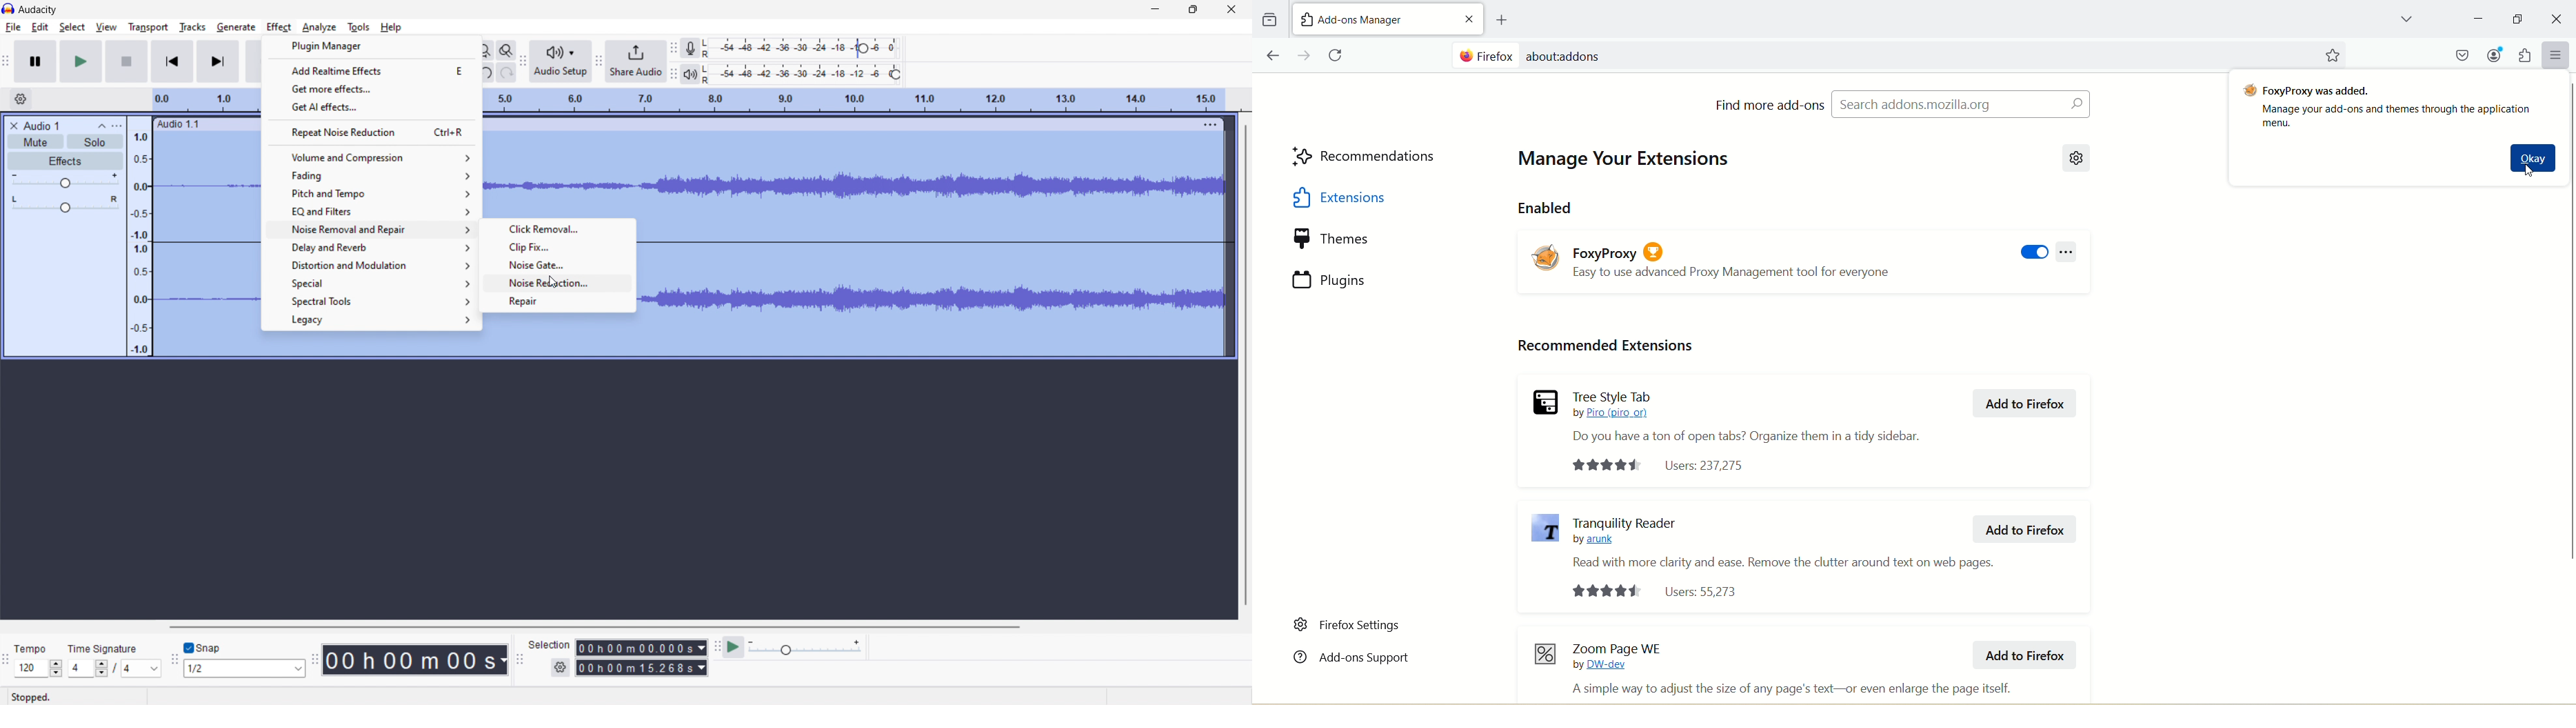 This screenshot has width=2576, height=728. What do you see at coordinates (40, 27) in the screenshot?
I see `edit` at bounding box center [40, 27].